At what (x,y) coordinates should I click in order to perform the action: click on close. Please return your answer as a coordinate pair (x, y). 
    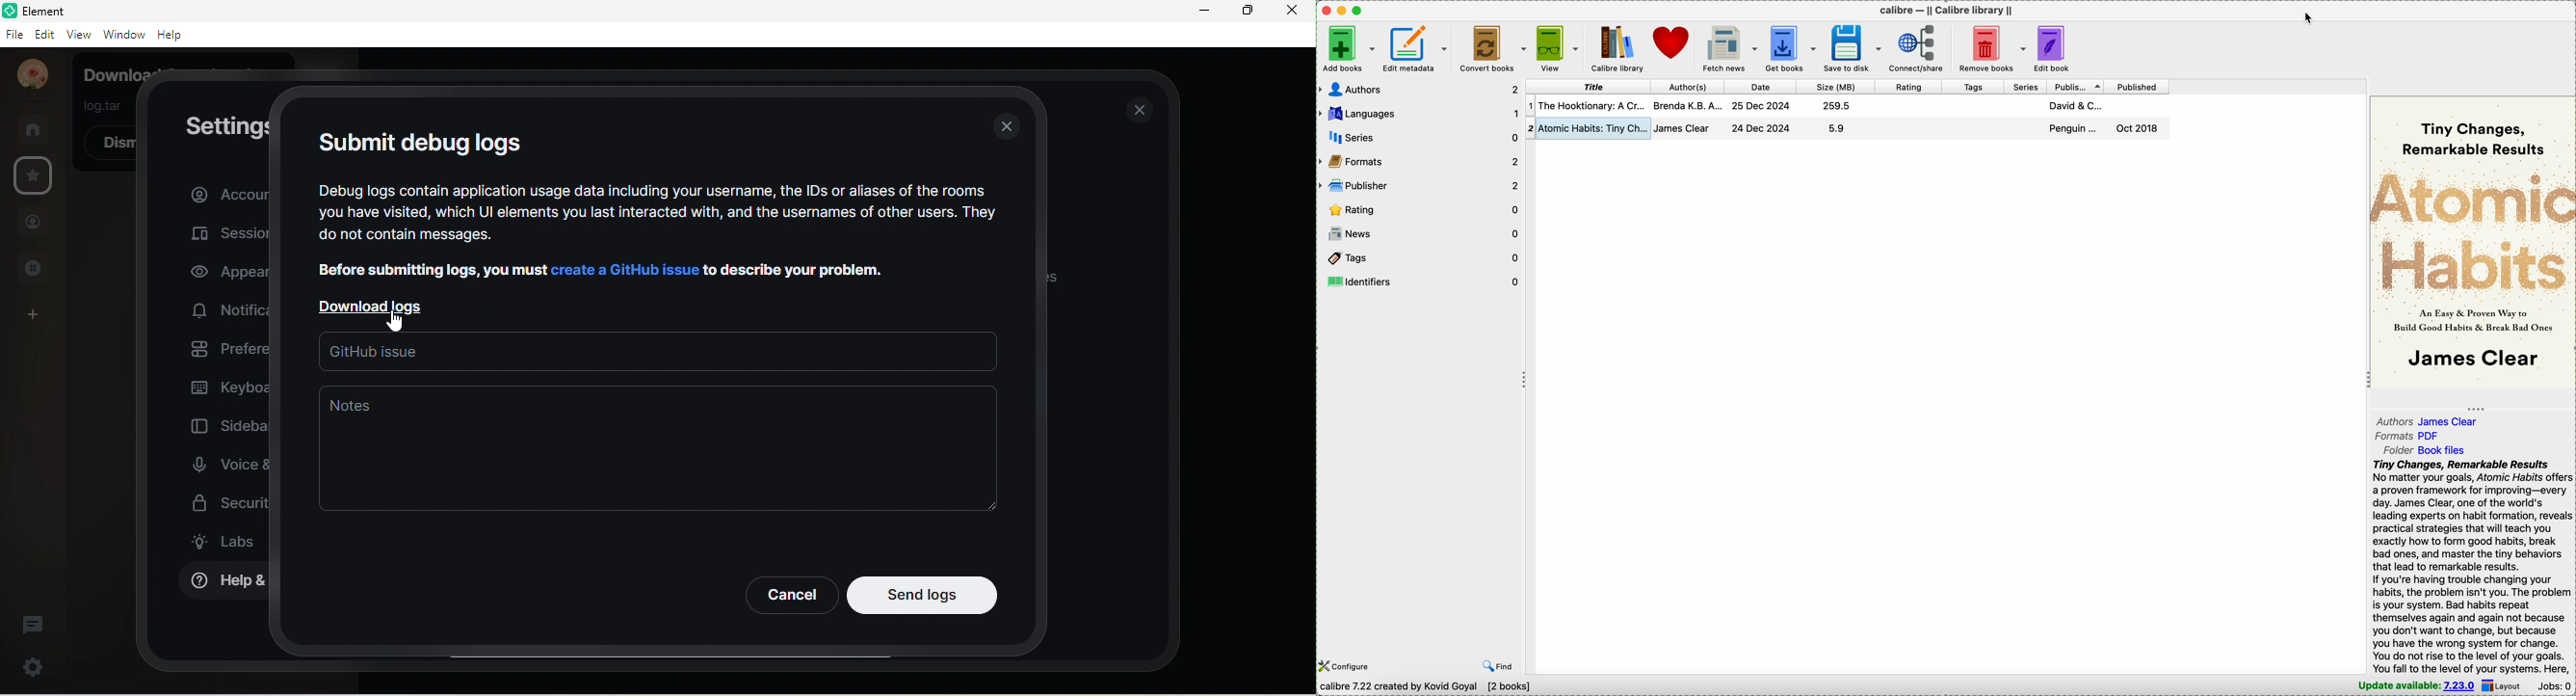
    Looking at the image, I should click on (1291, 10).